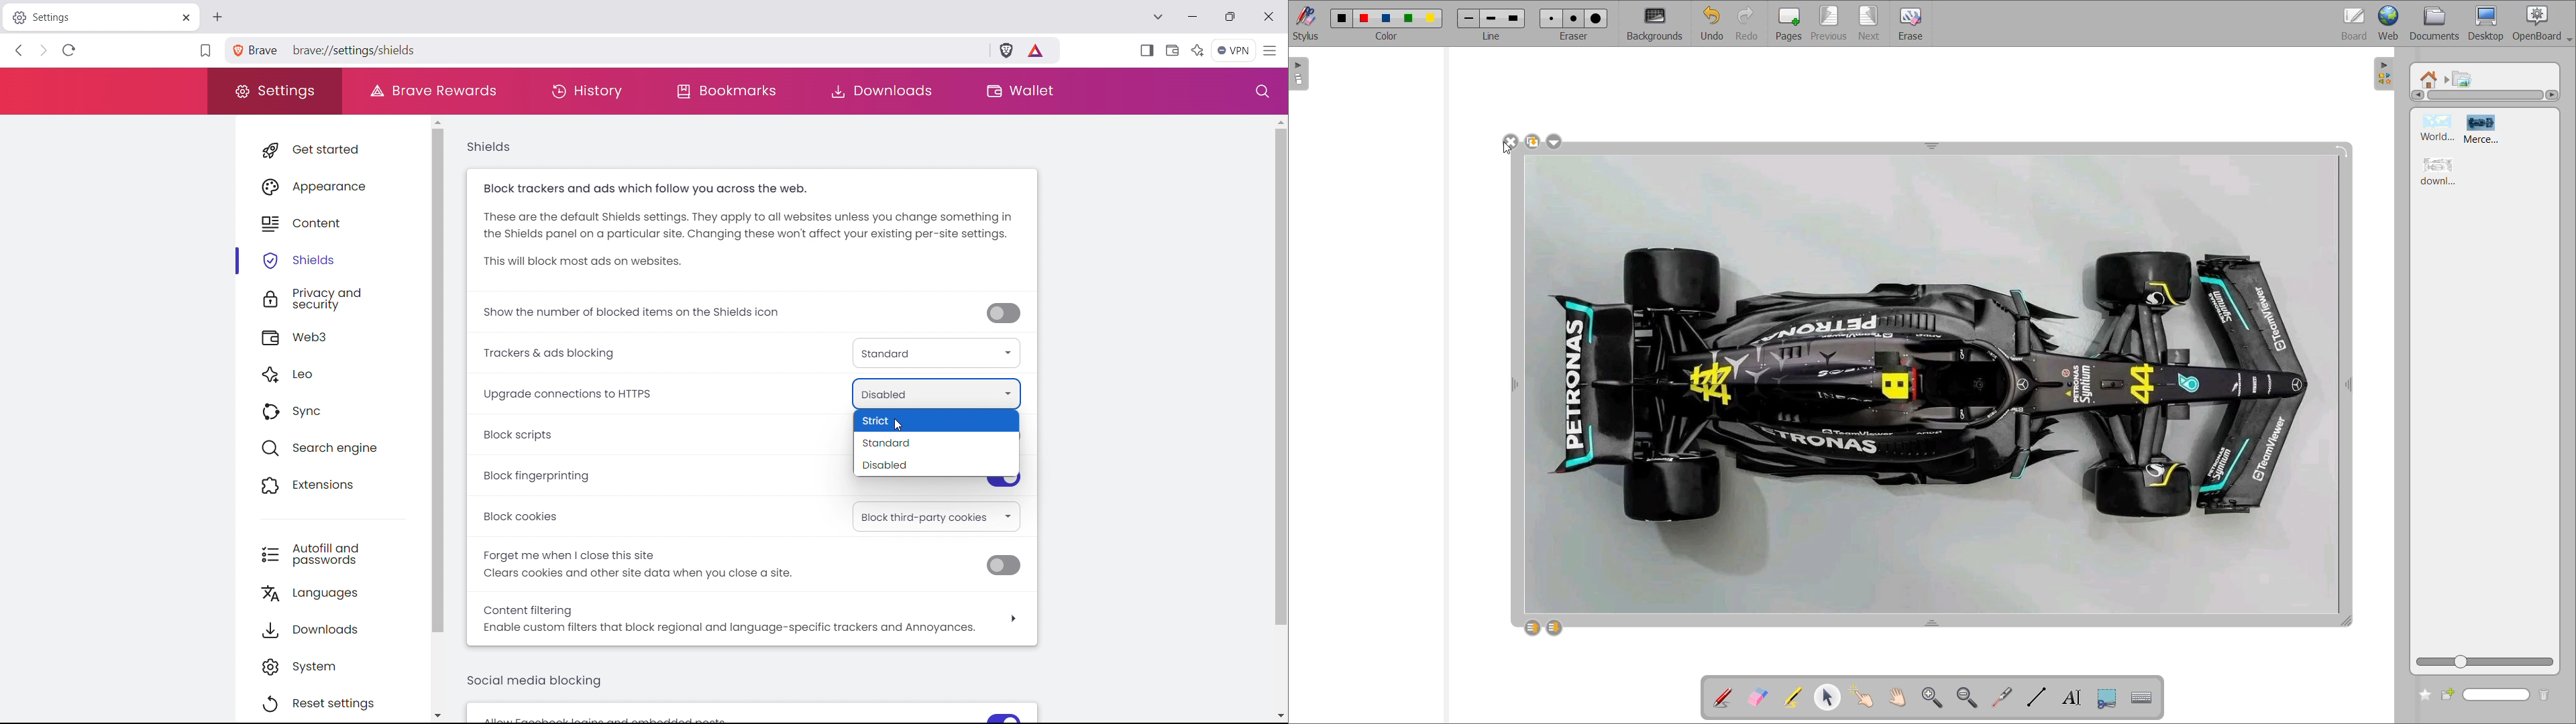 Image resolution: width=2576 pixels, height=728 pixels. What do you see at coordinates (935, 420) in the screenshot?
I see `strict` at bounding box center [935, 420].